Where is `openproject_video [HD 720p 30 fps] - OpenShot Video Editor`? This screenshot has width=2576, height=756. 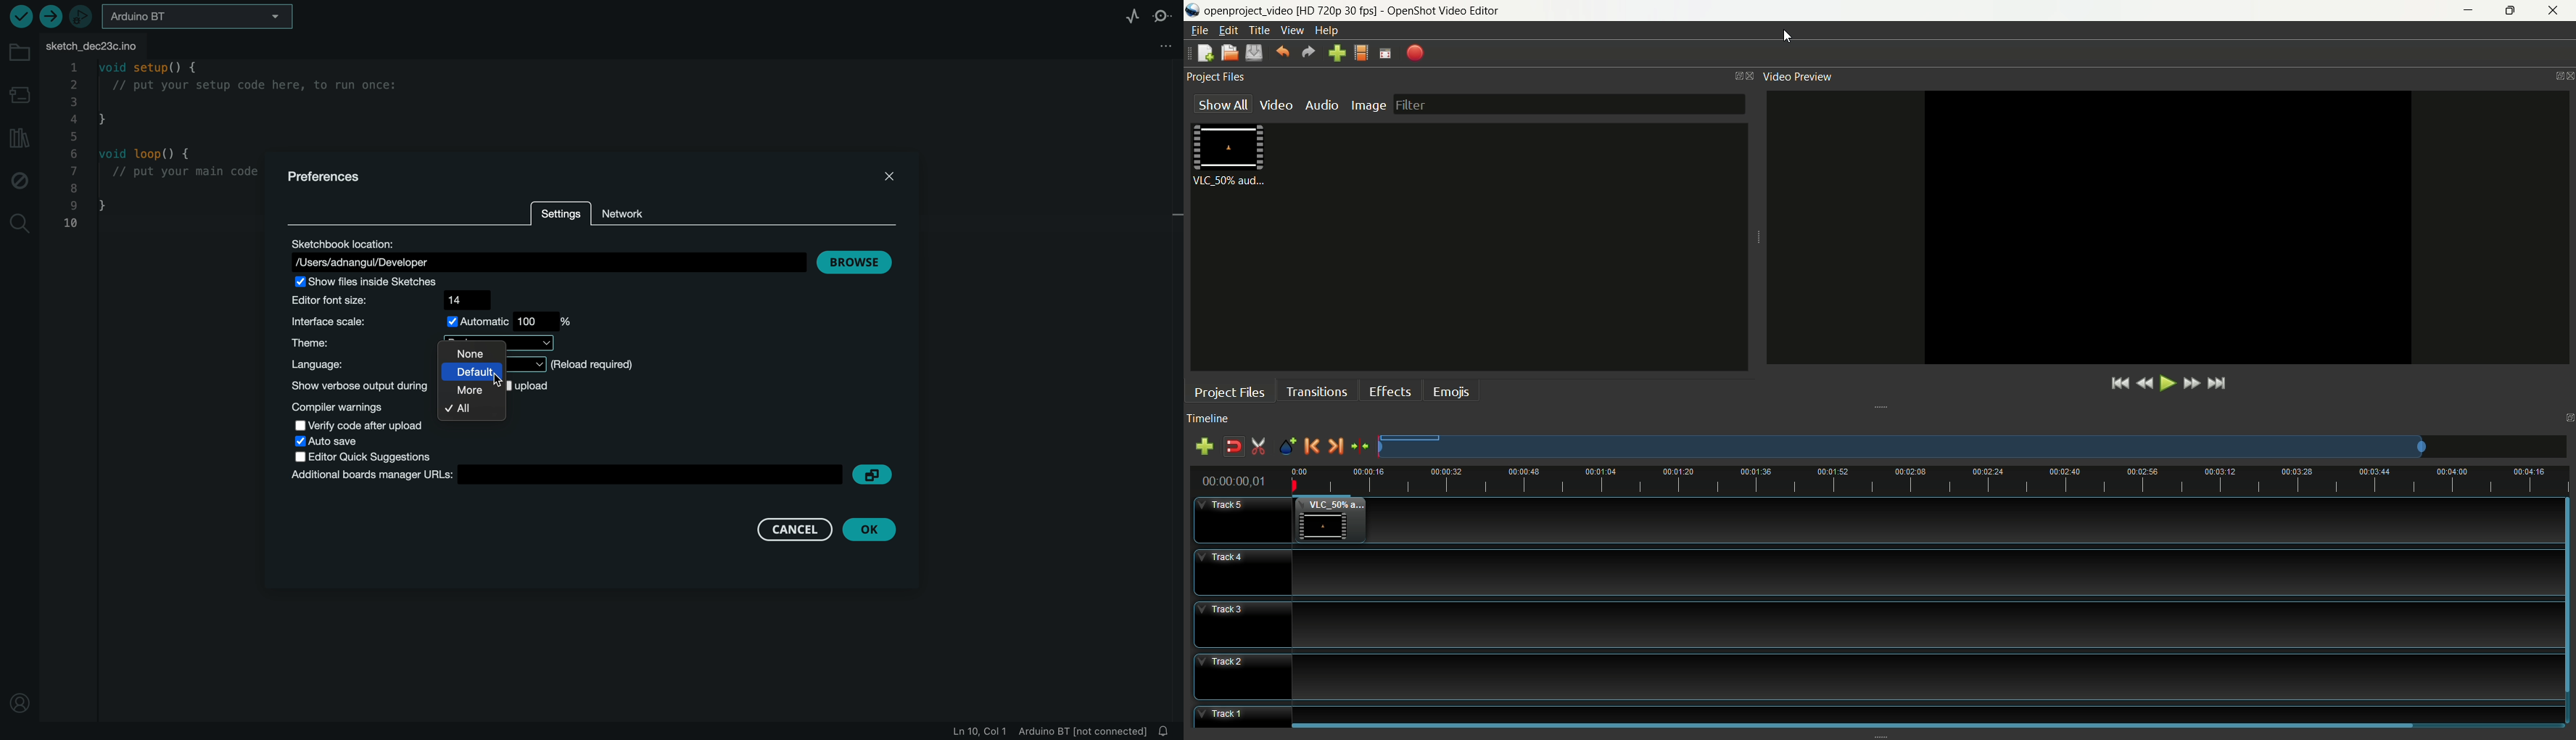
openproject_video [HD 720p 30 fps] - OpenShot Video Editor is located at coordinates (1356, 10).